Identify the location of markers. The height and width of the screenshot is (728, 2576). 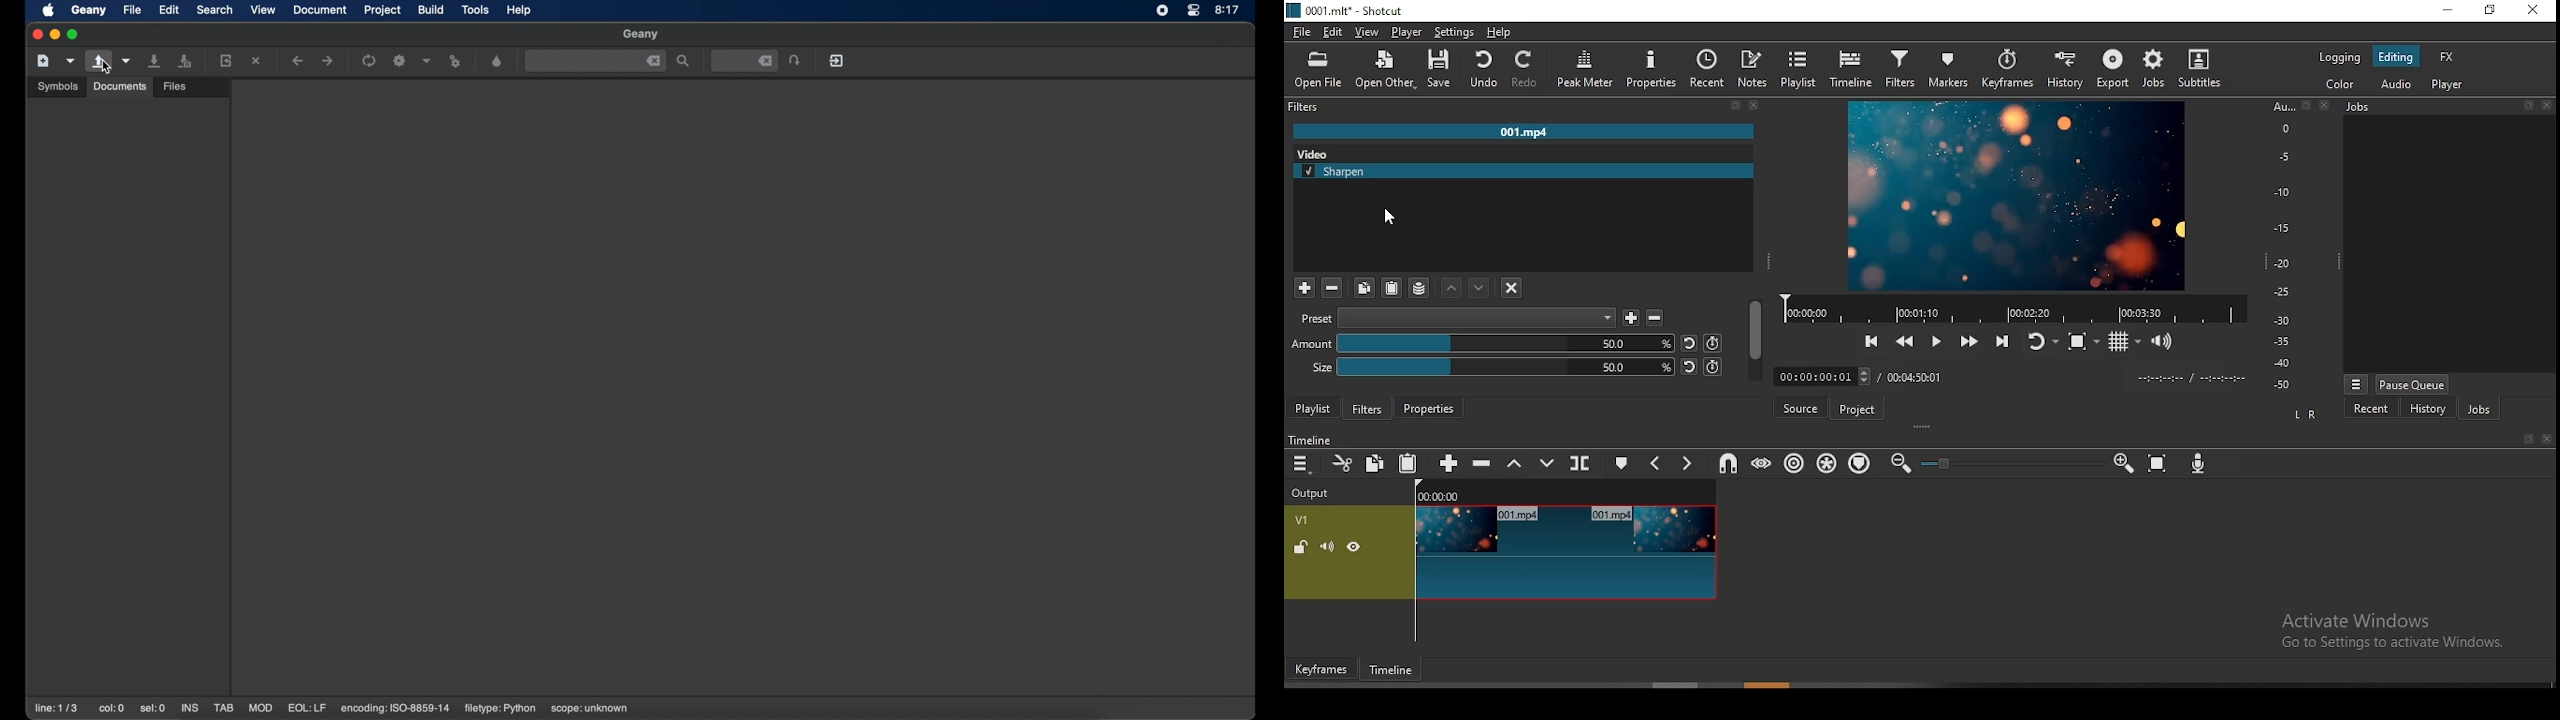
(1947, 68).